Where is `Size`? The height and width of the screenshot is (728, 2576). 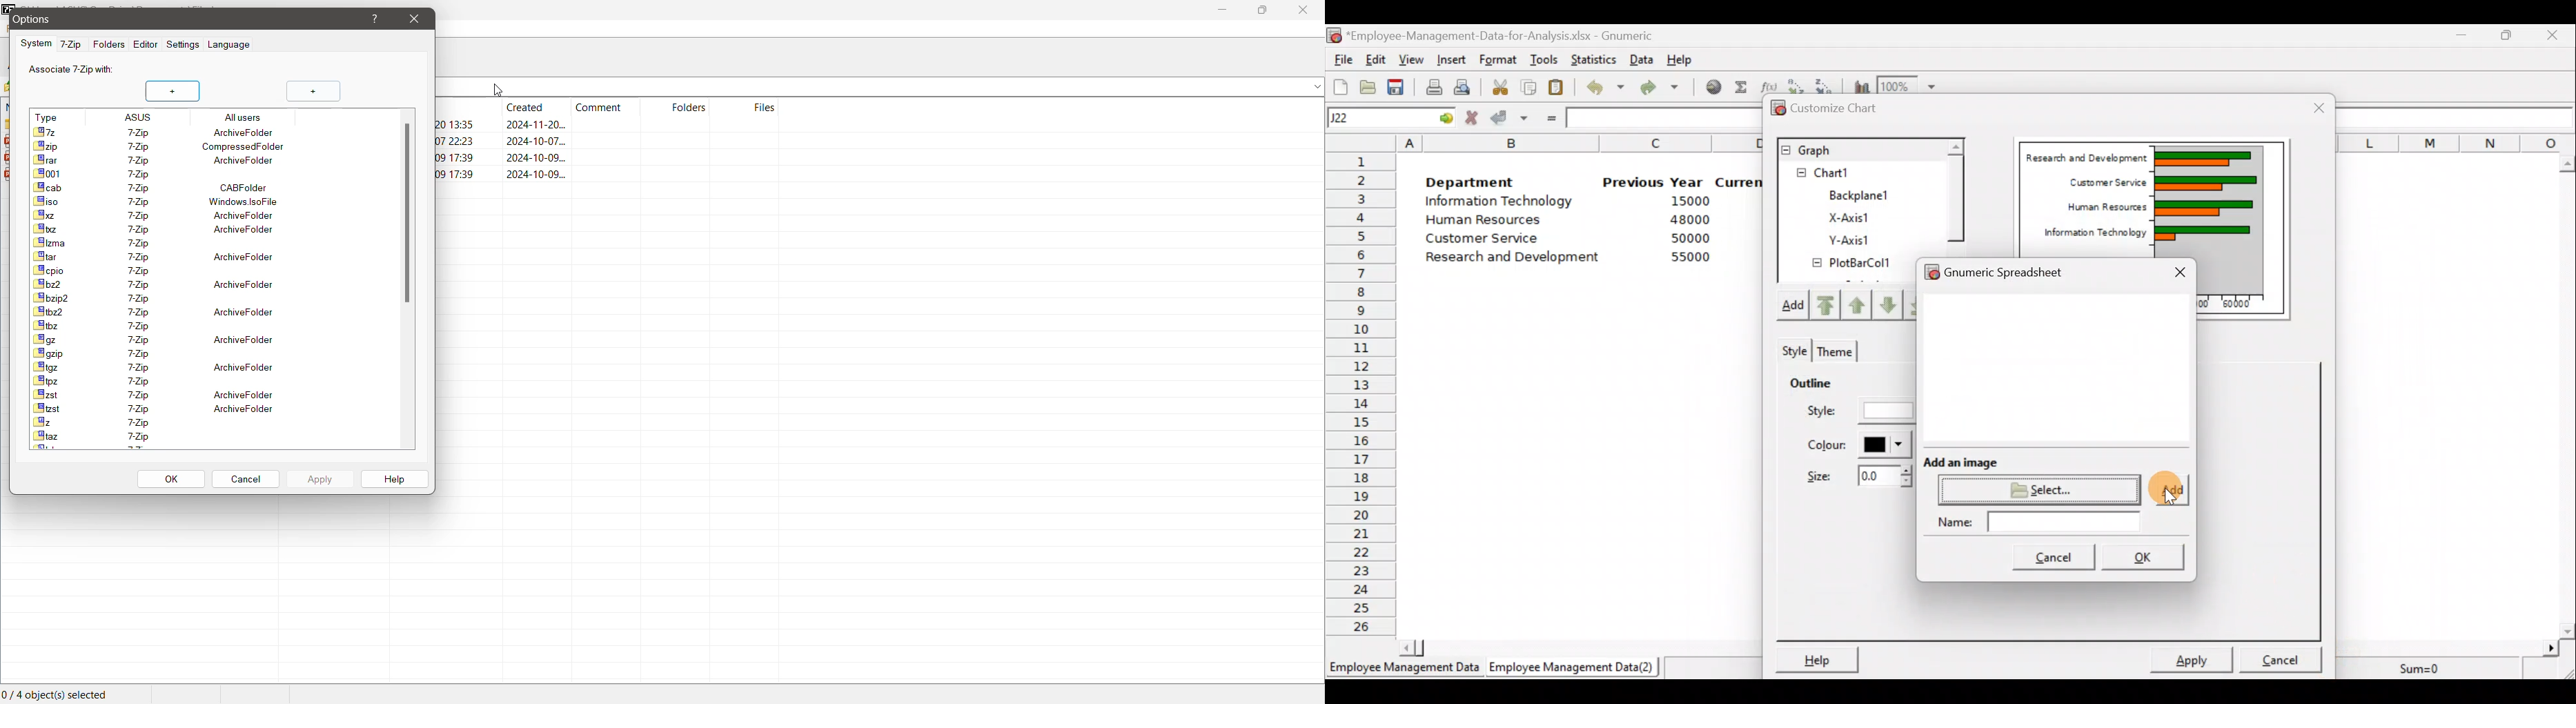 Size is located at coordinates (1852, 480).